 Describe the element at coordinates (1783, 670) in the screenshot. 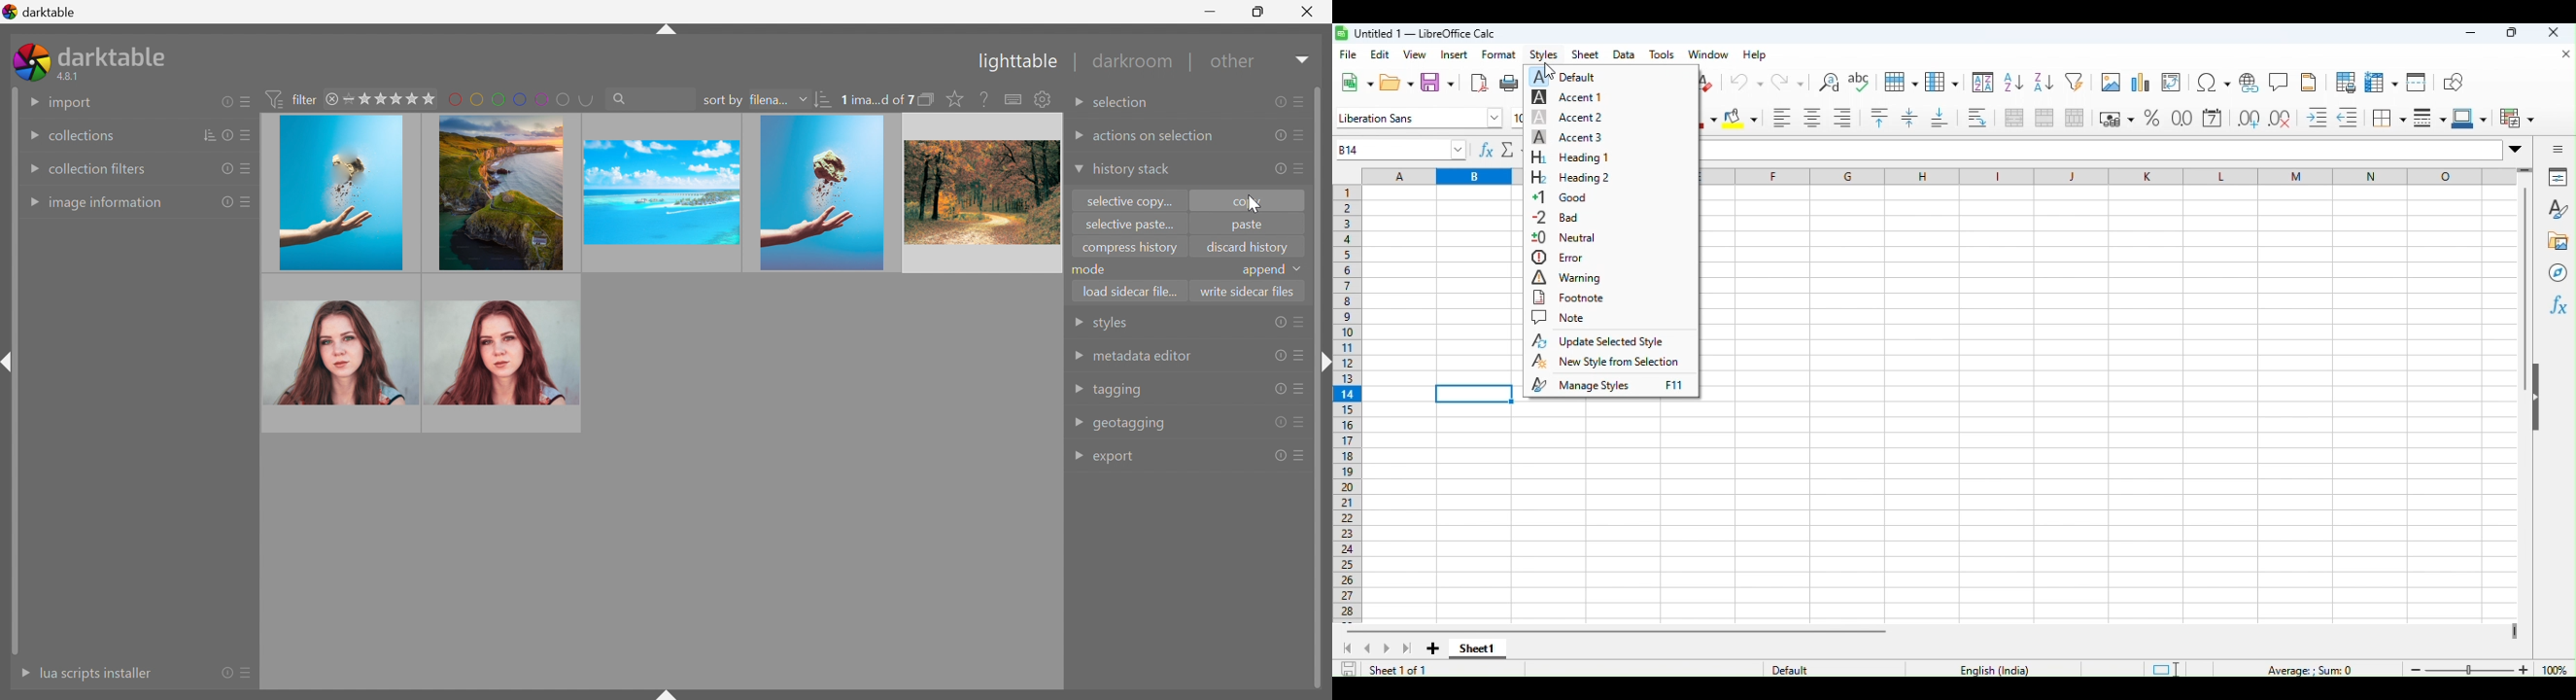

I see `Default` at that location.